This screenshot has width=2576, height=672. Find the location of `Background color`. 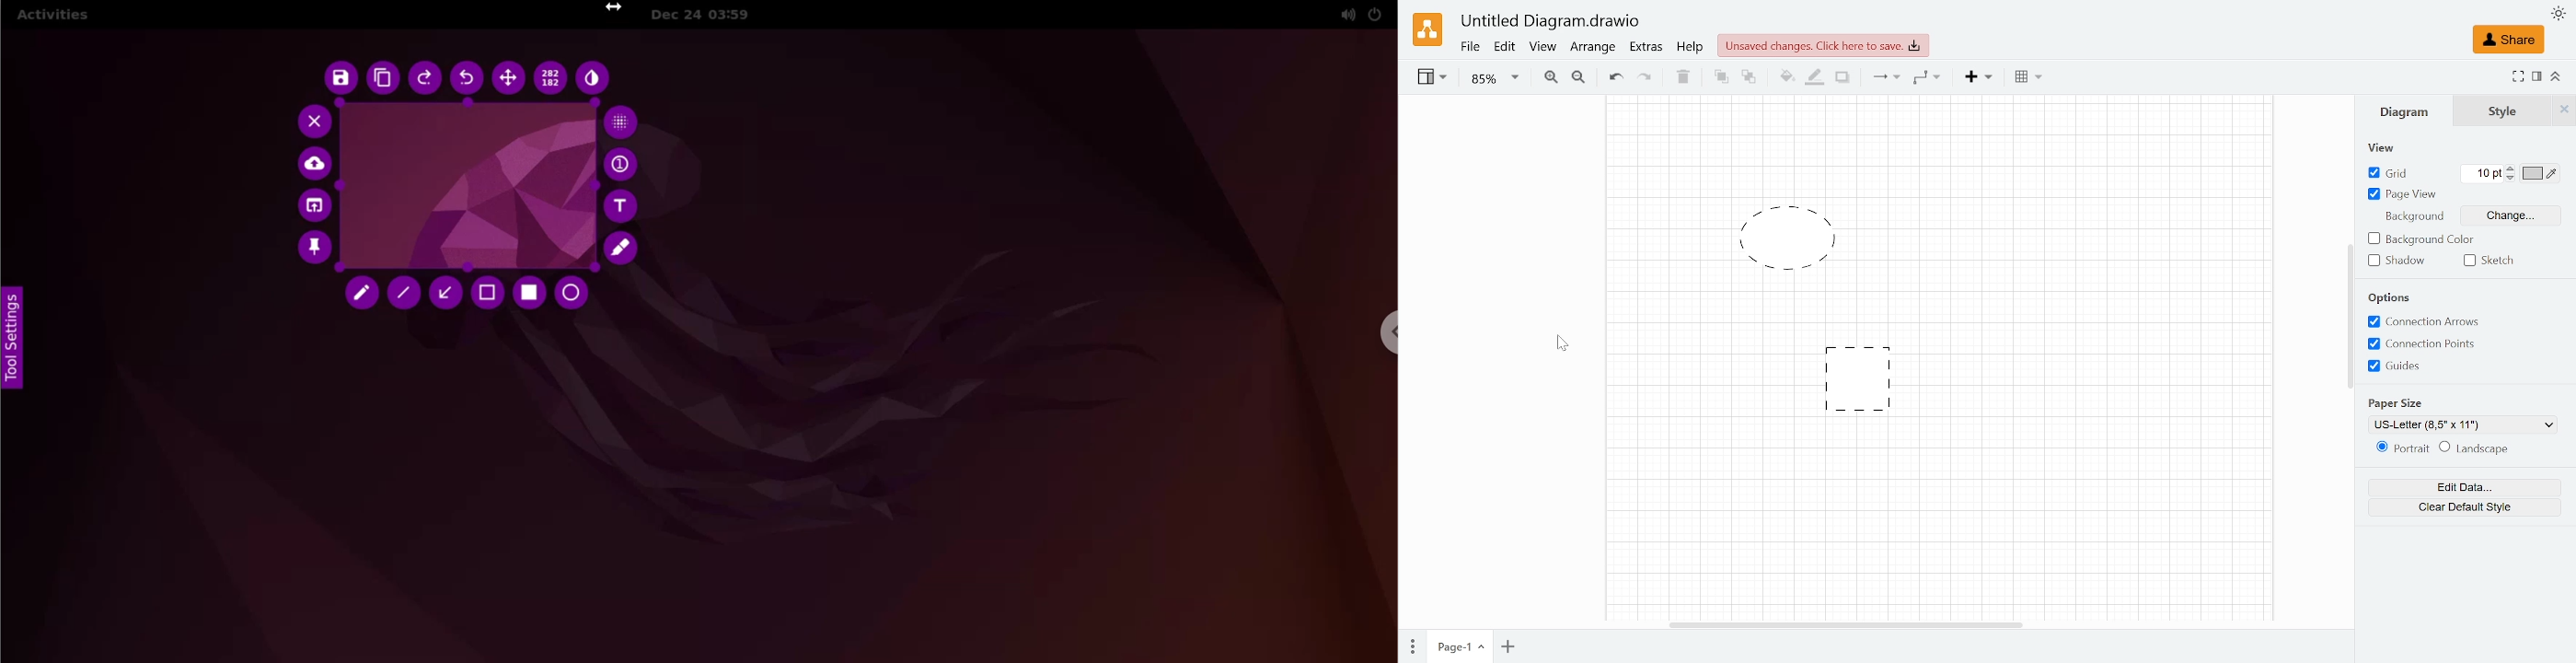

Background color is located at coordinates (2420, 239).